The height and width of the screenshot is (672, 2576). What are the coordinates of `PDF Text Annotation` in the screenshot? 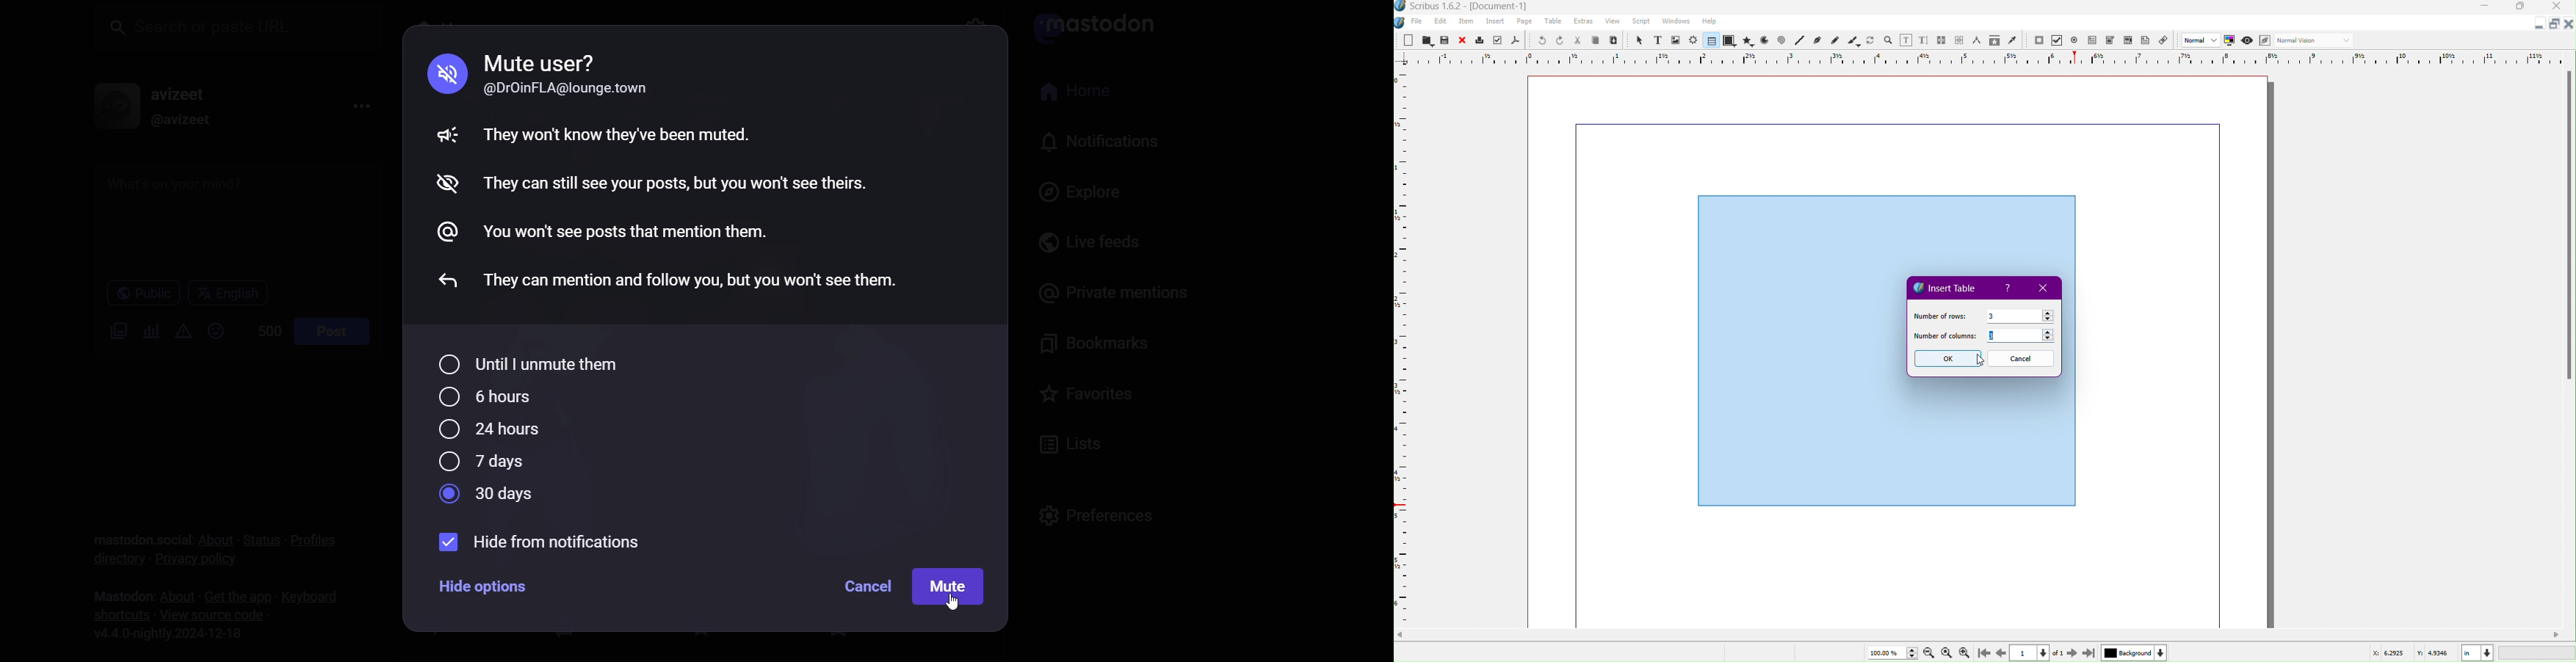 It's located at (2148, 42).